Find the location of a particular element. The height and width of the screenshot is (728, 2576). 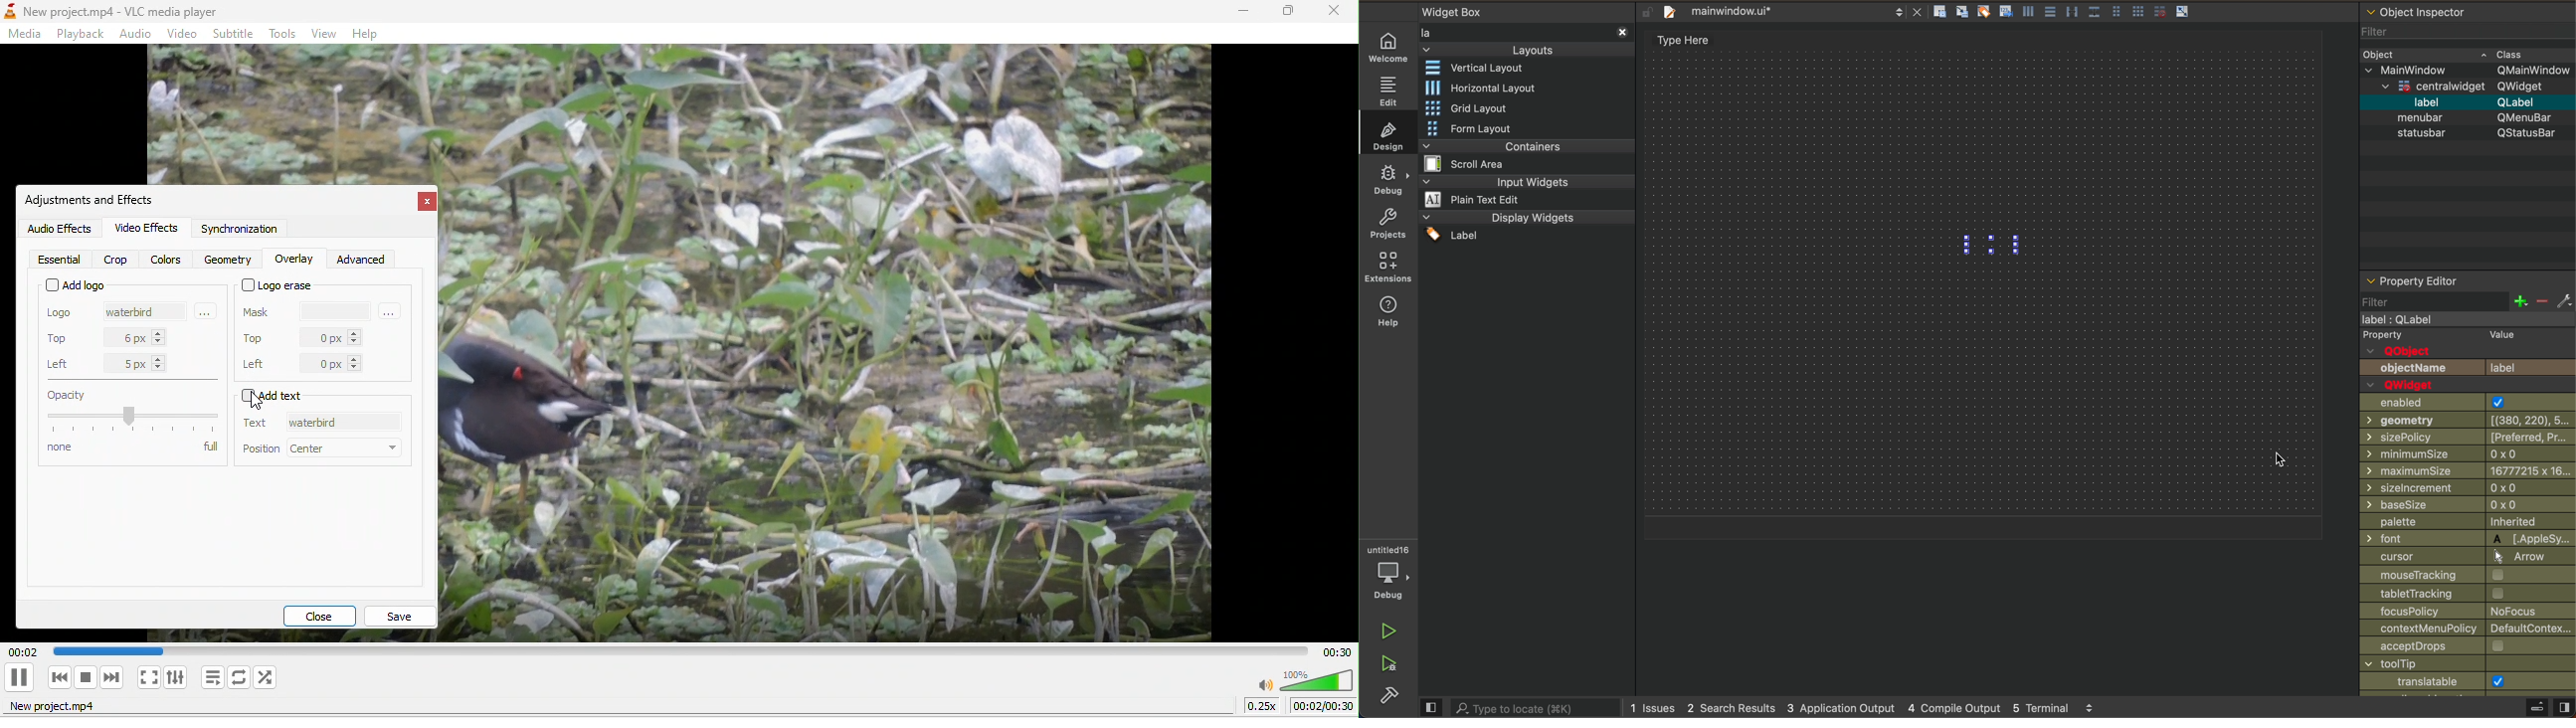

scroll area is located at coordinates (1491, 164).